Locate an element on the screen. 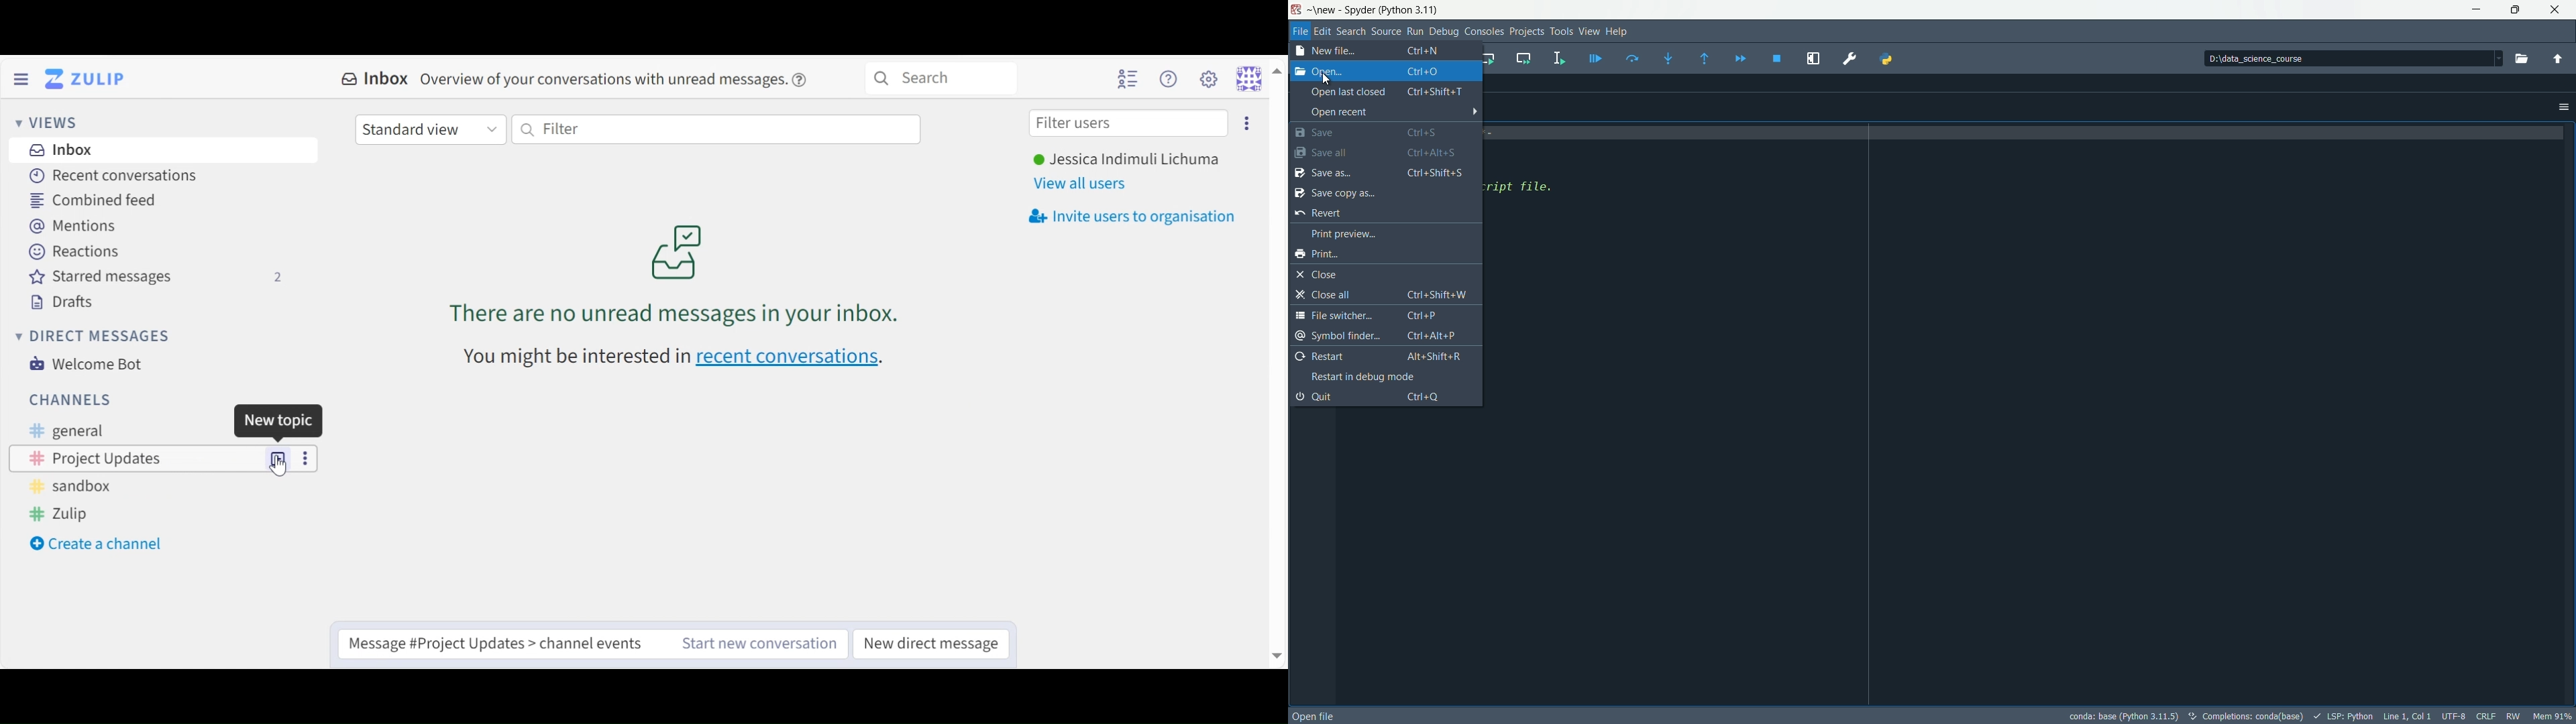 This screenshot has height=728, width=2576. save as is located at coordinates (1379, 171).